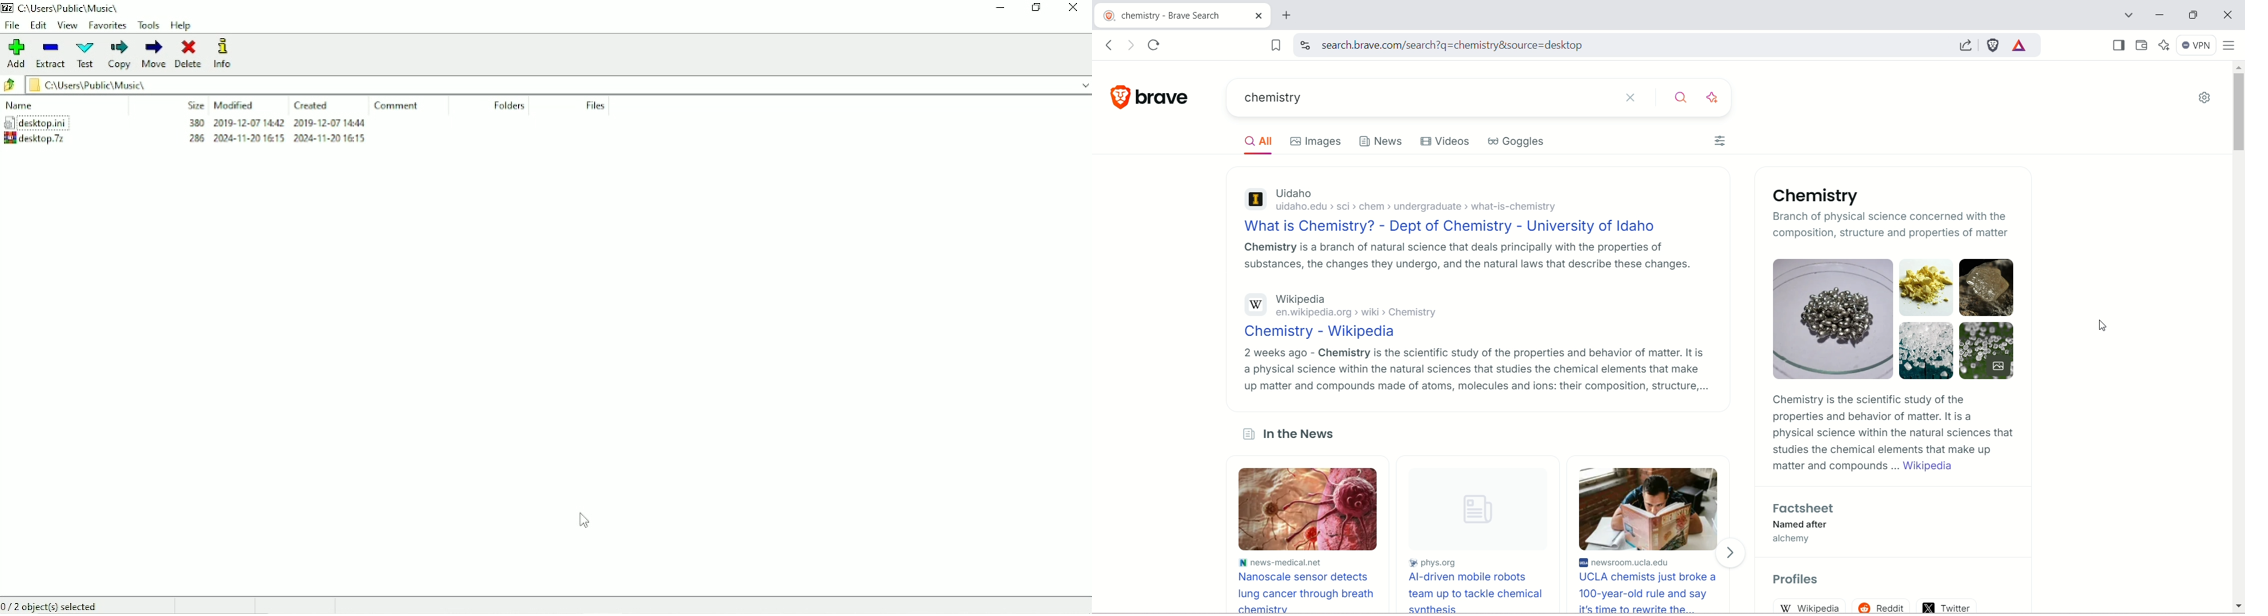 Image resolution: width=2268 pixels, height=616 pixels. Describe the element at coordinates (223, 53) in the screenshot. I see `Info` at that location.